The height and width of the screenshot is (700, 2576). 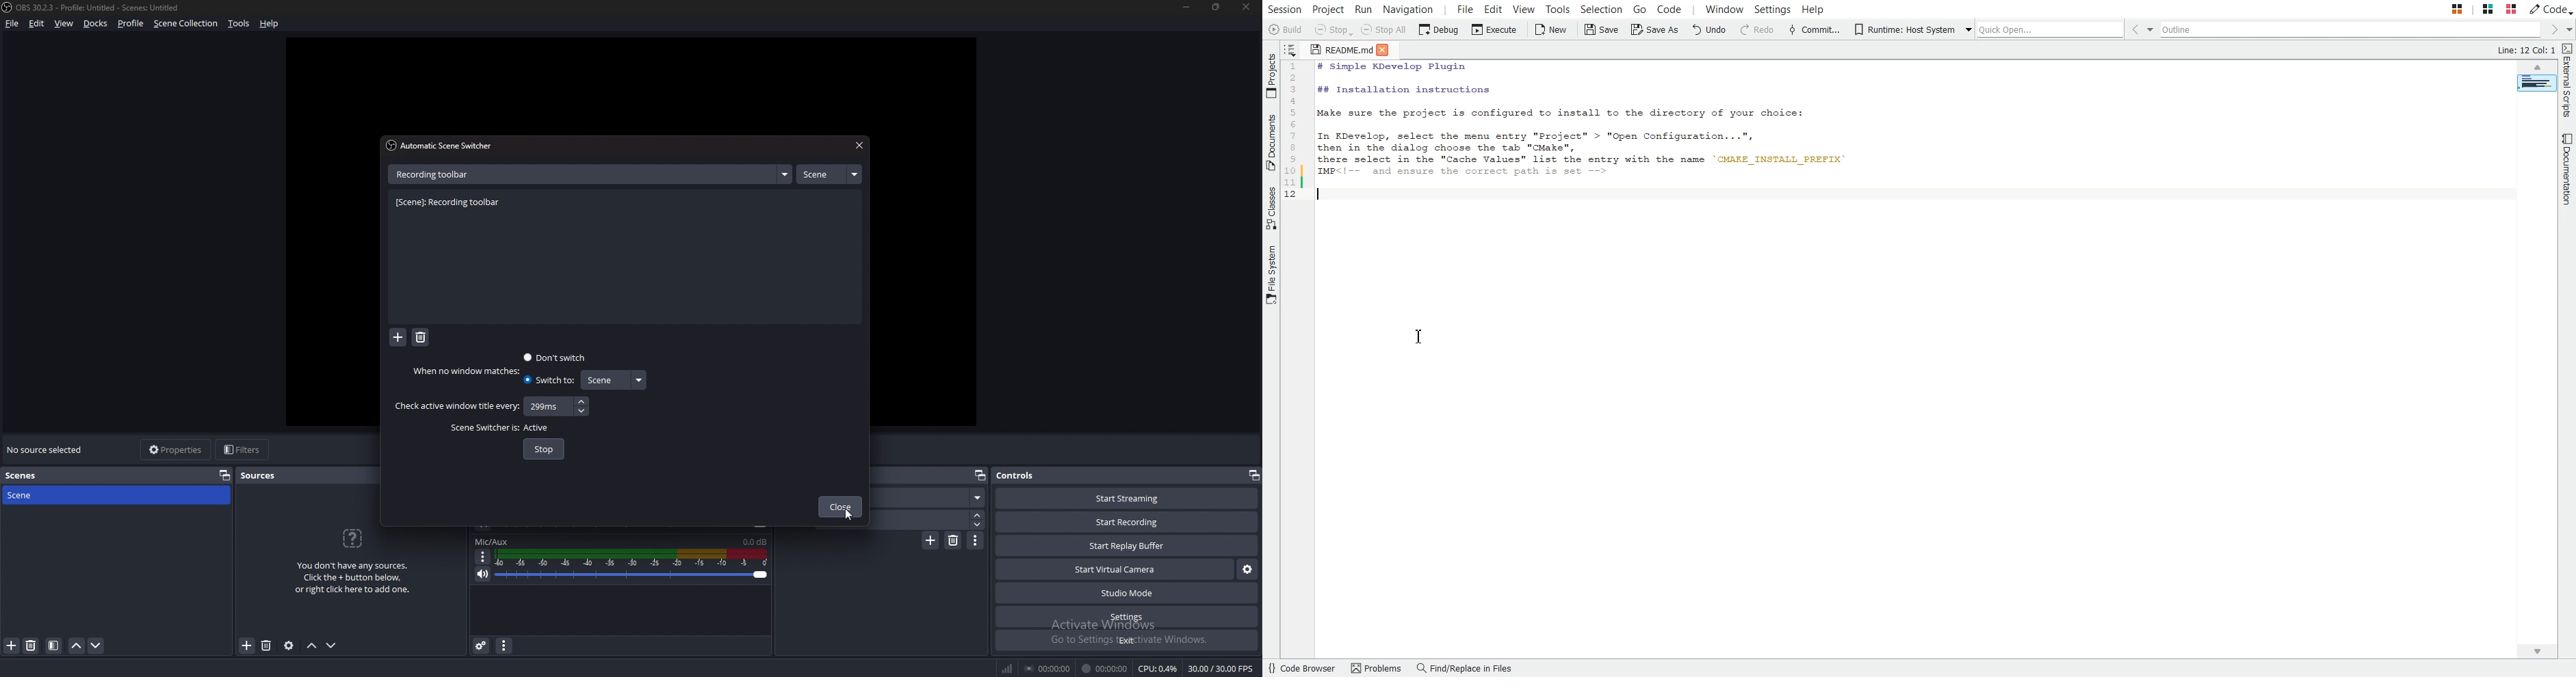 I want to click on scenes, so click(x=32, y=476).